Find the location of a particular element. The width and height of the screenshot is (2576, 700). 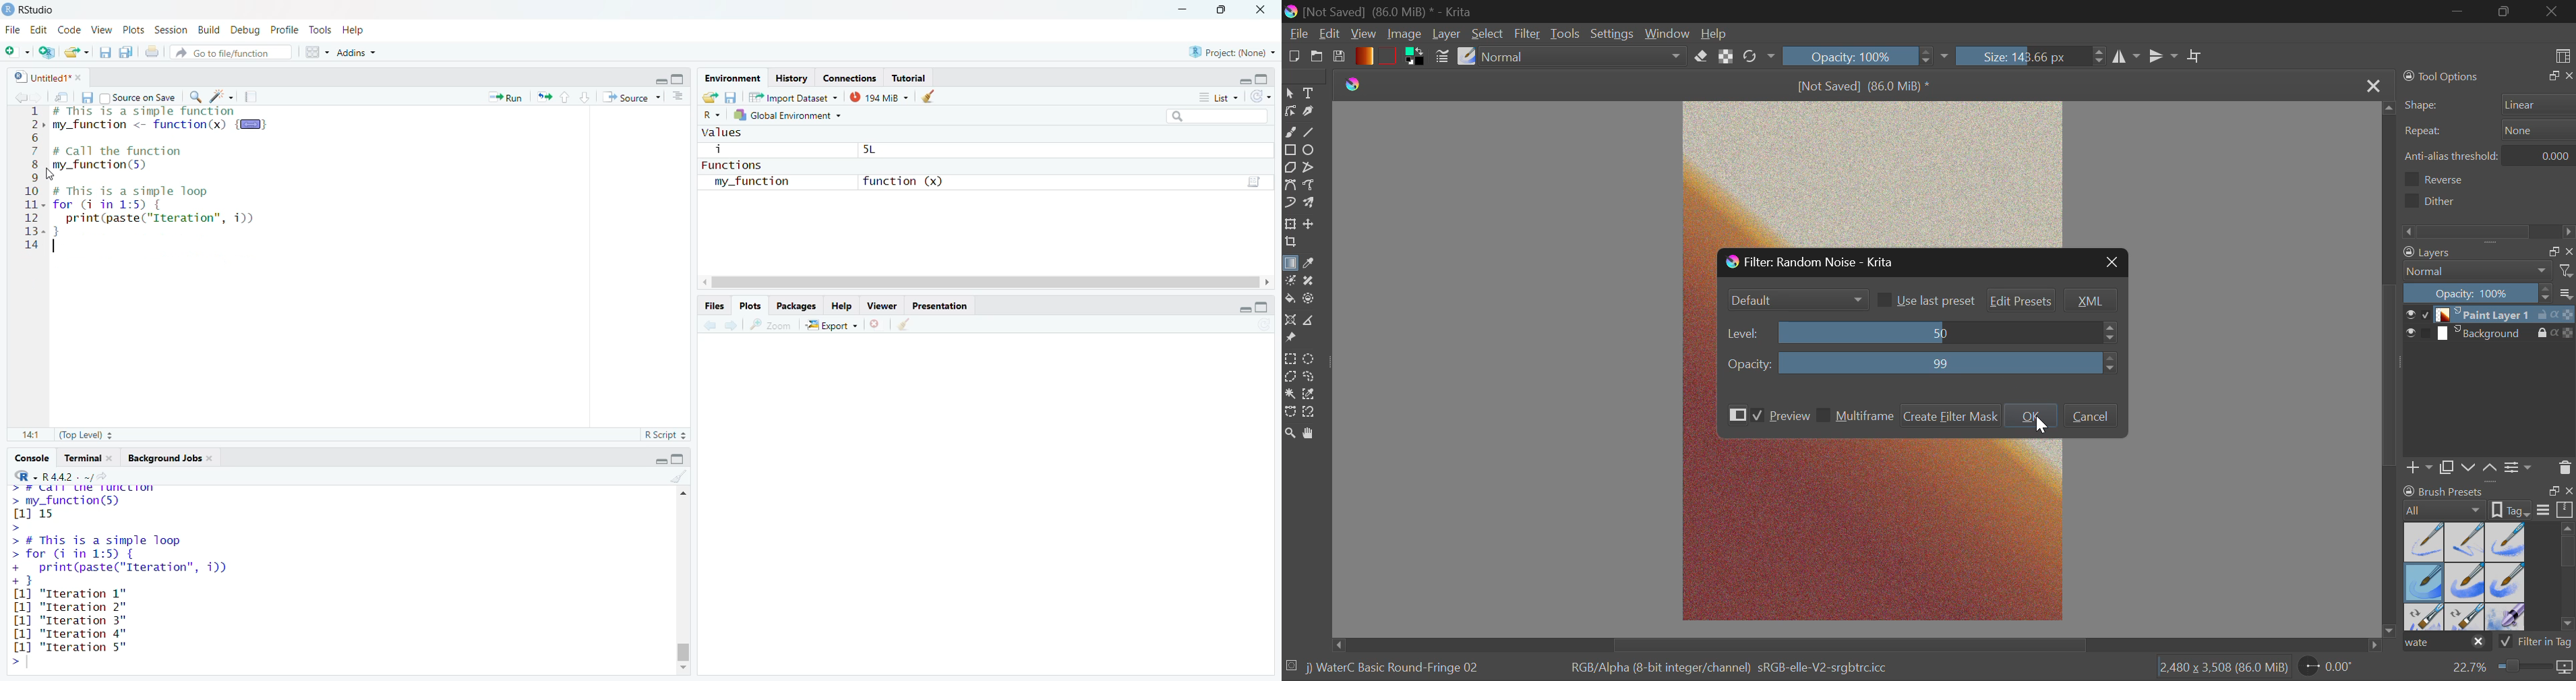

save workspace as is located at coordinates (732, 98).